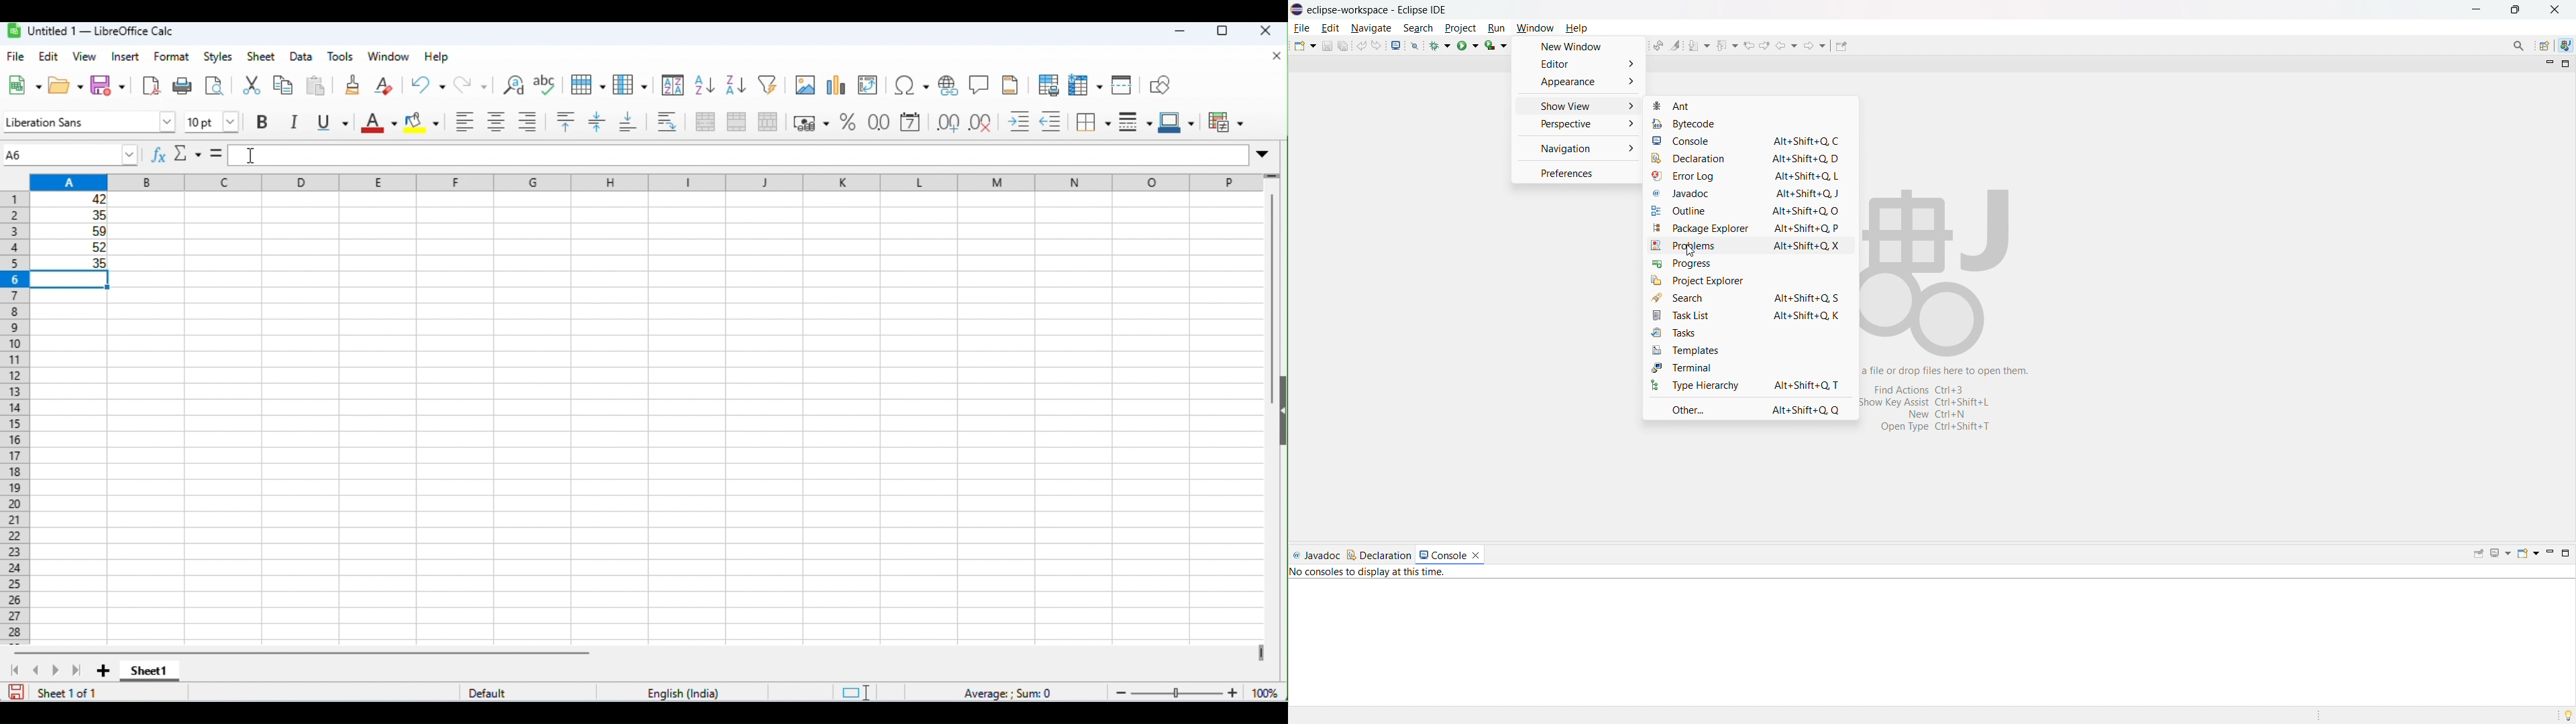  What do you see at coordinates (70, 692) in the screenshot?
I see `sheet 1 of 1` at bounding box center [70, 692].